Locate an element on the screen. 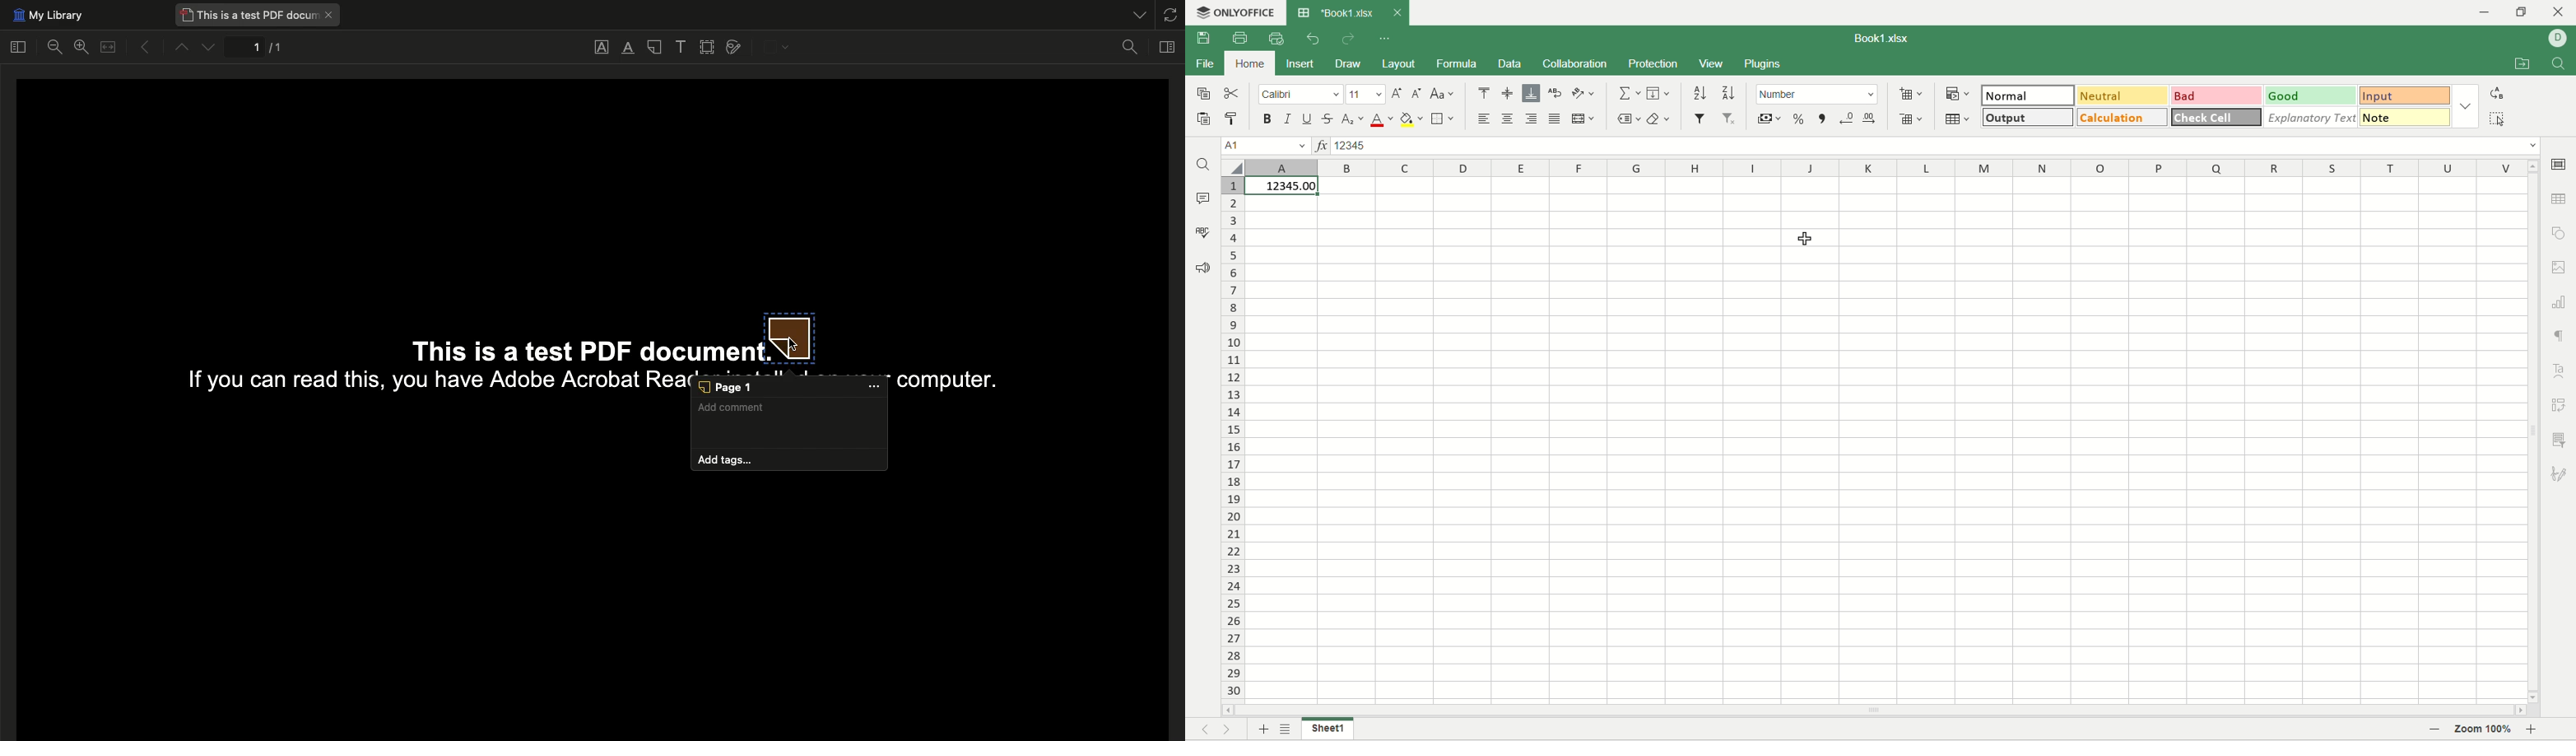  sort descending is located at coordinates (1729, 94).